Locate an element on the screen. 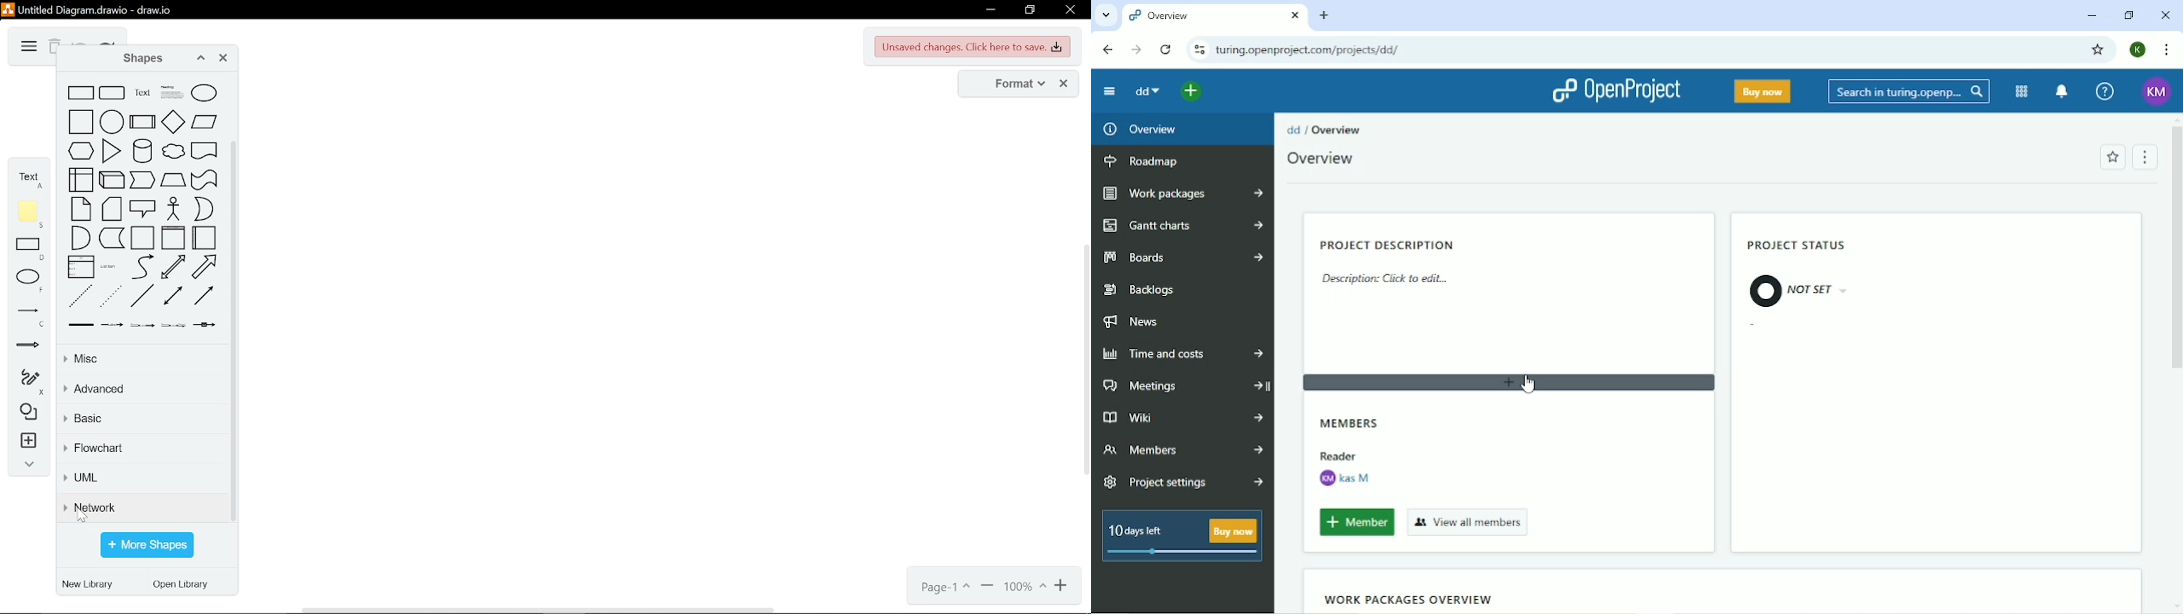  ellipse is located at coordinates (204, 93).